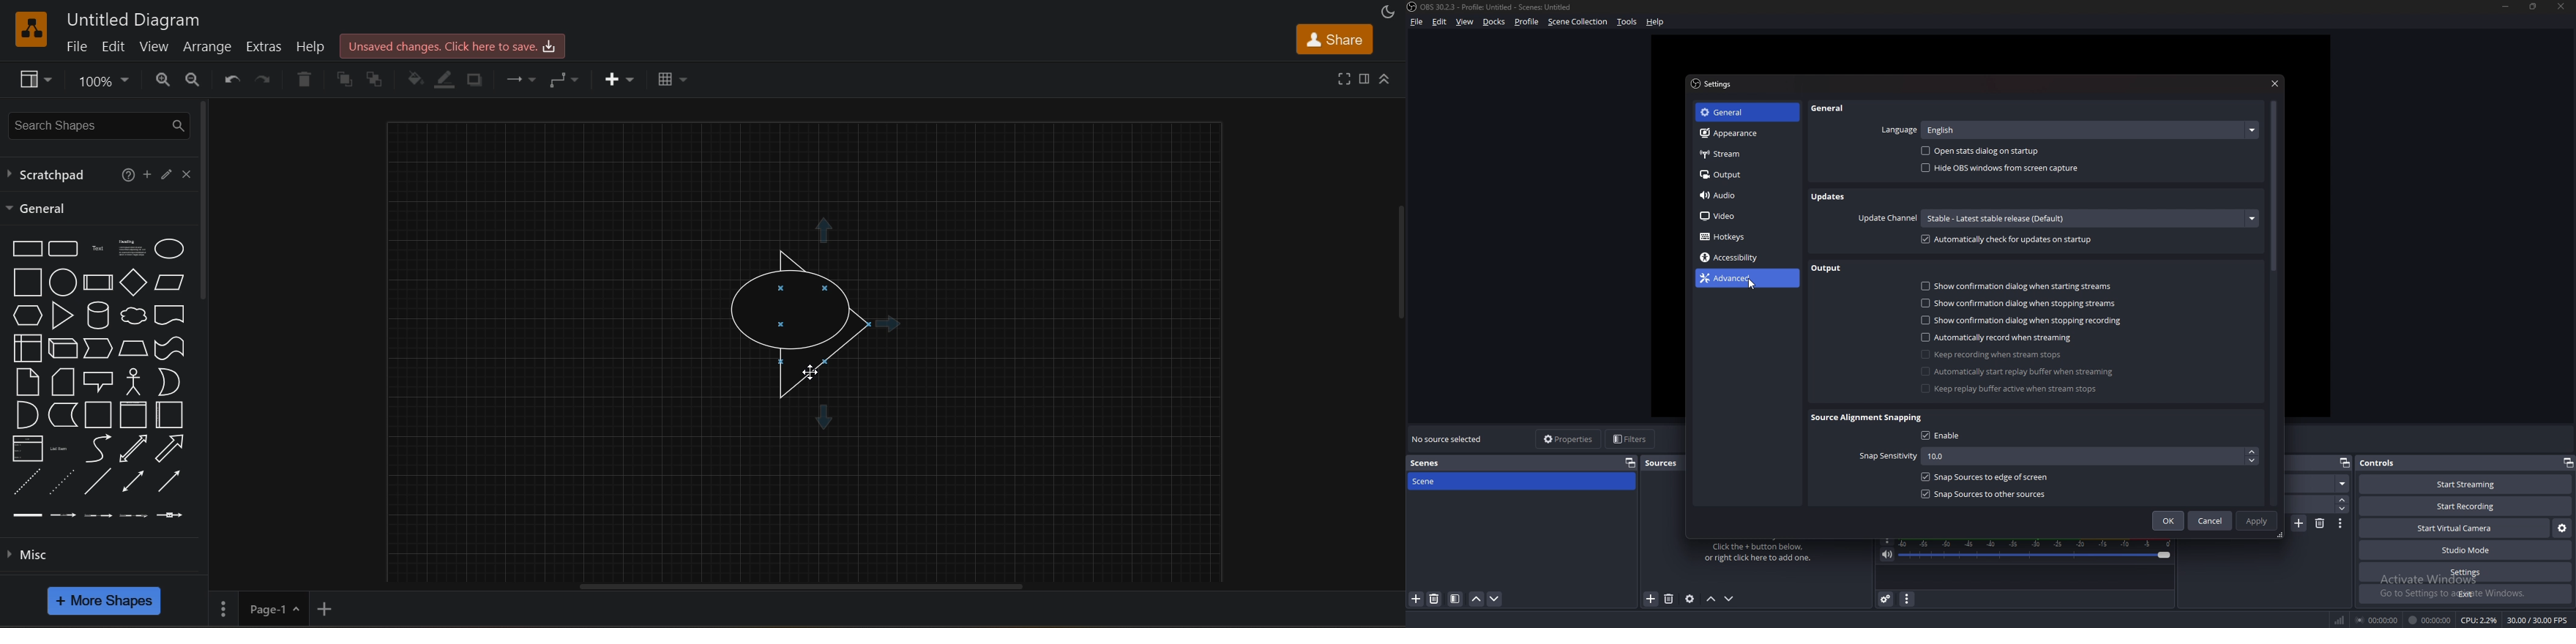 Image resolution: width=2576 pixels, height=644 pixels. What do you see at coordinates (2338, 618) in the screenshot?
I see `signal` at bounding box center [2338, 618].